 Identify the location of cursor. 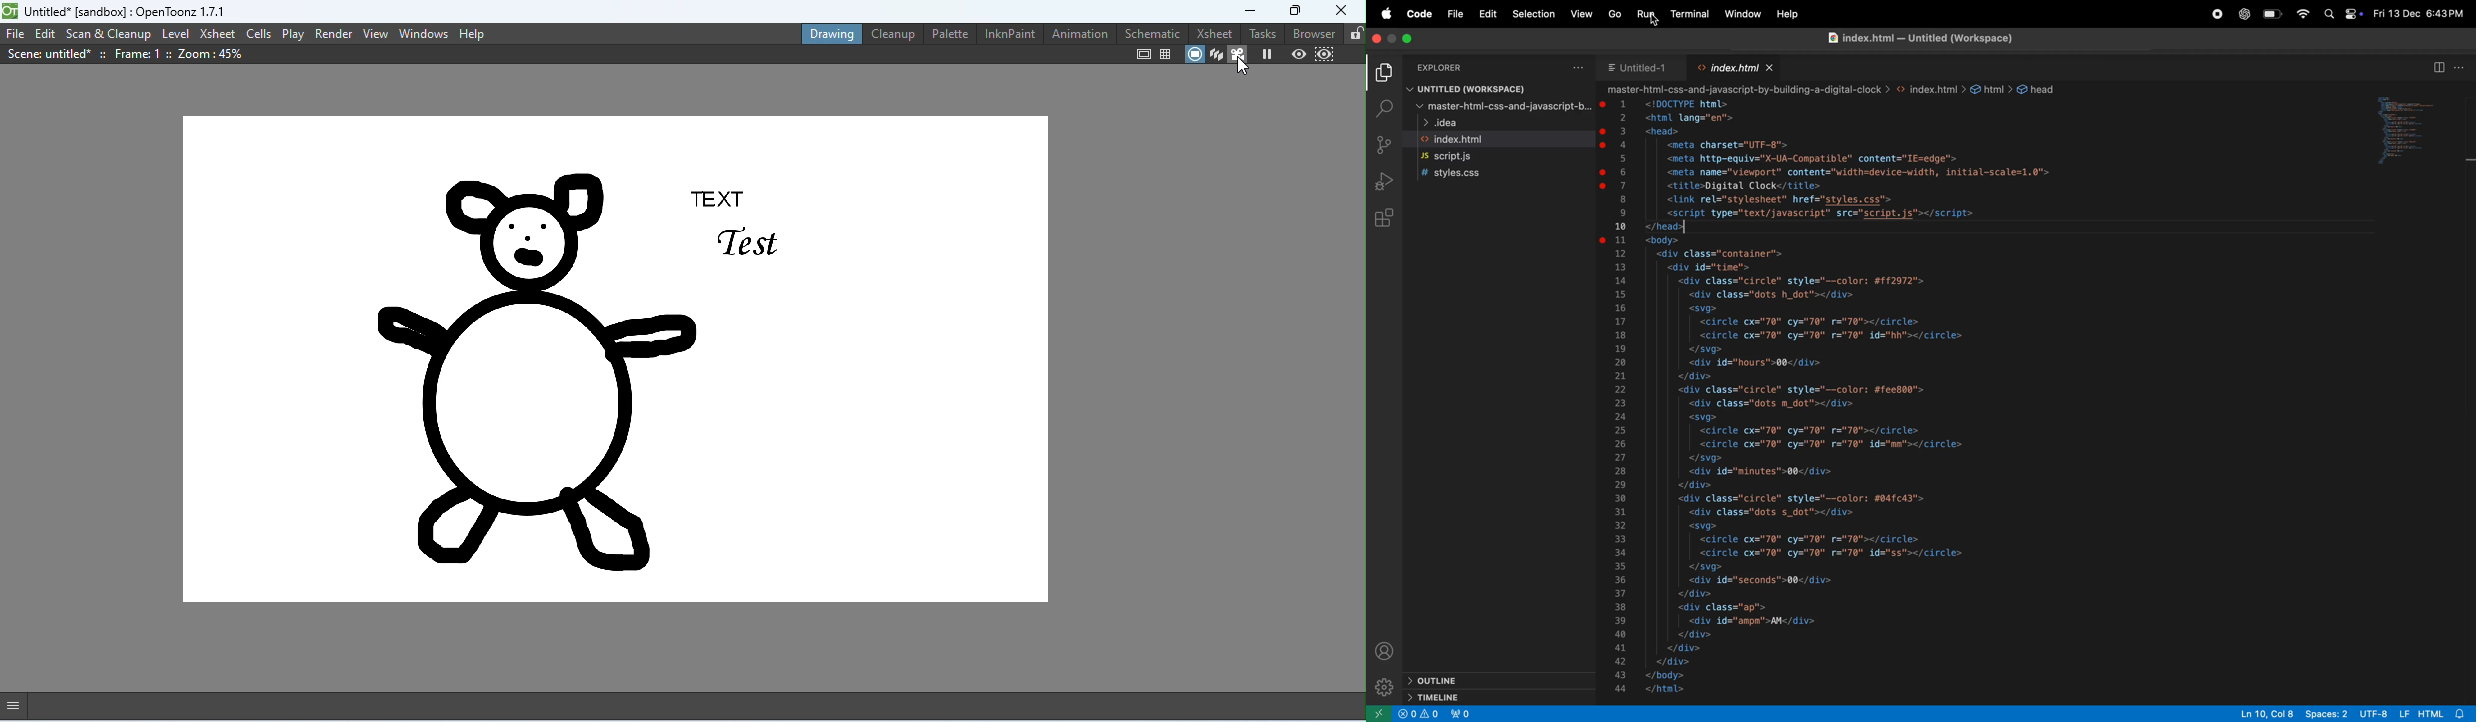
(1653, 22).